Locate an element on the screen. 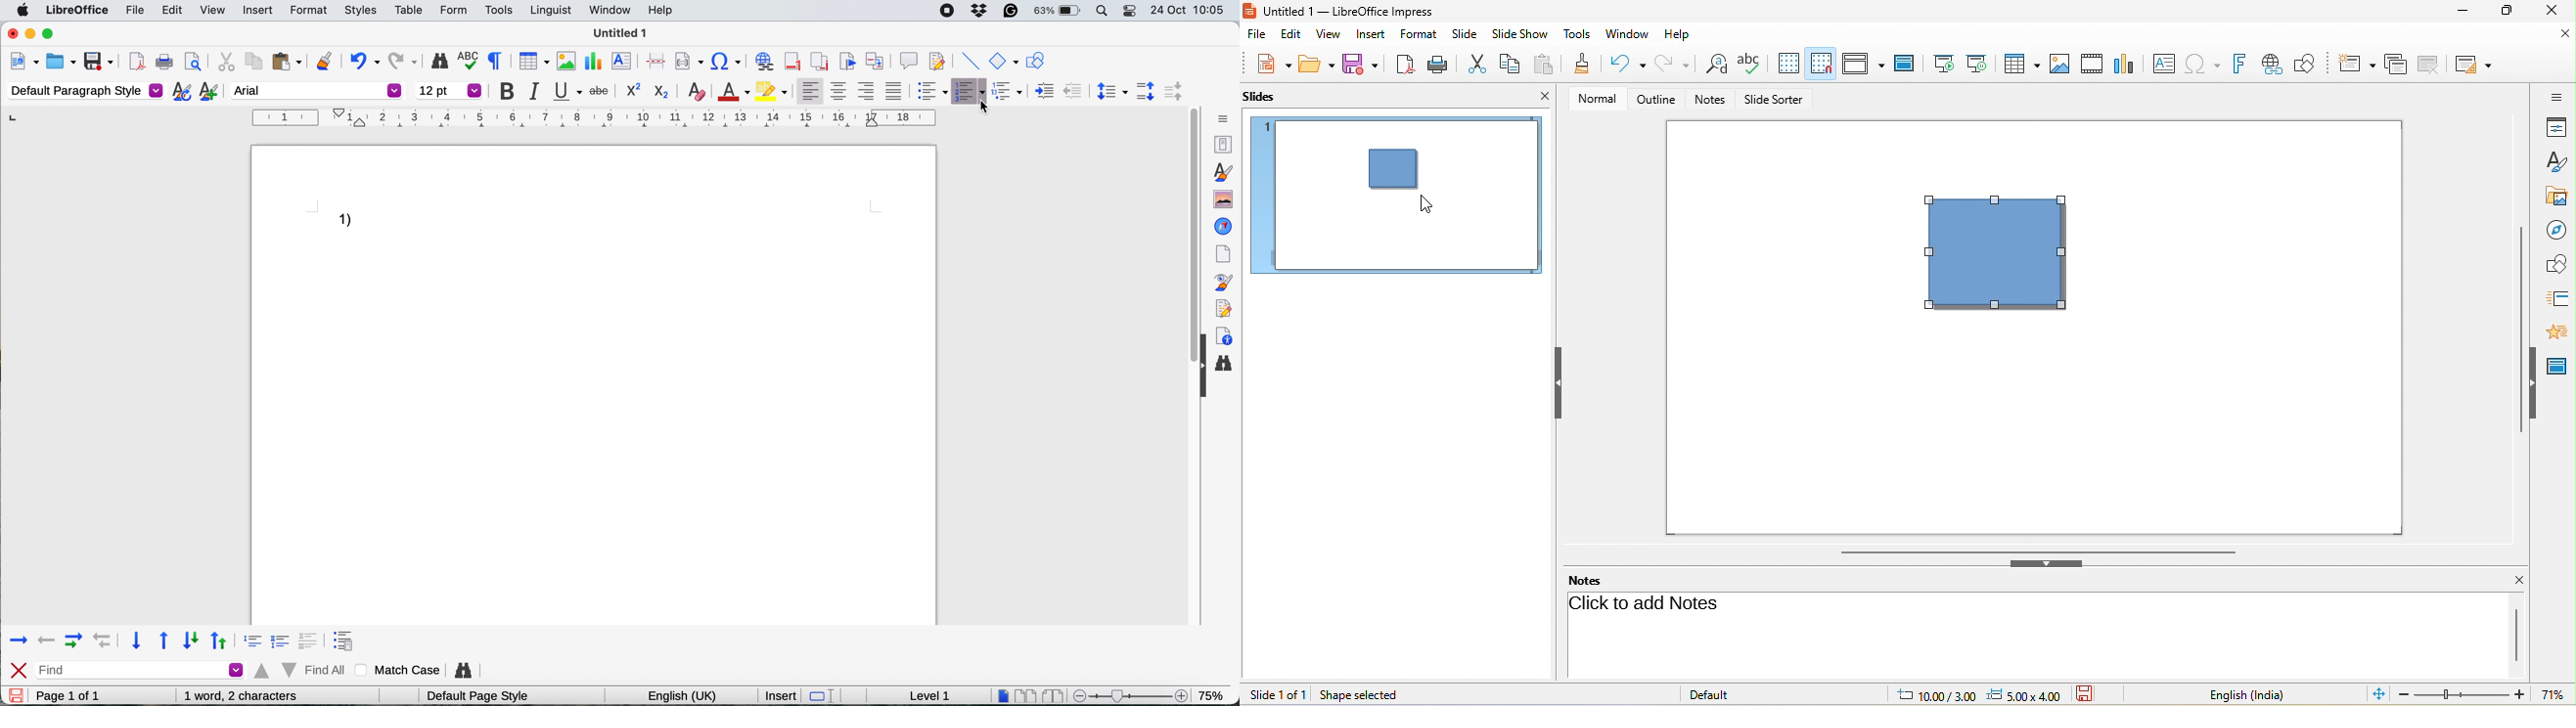  close is located at coordinates (2510, 580).